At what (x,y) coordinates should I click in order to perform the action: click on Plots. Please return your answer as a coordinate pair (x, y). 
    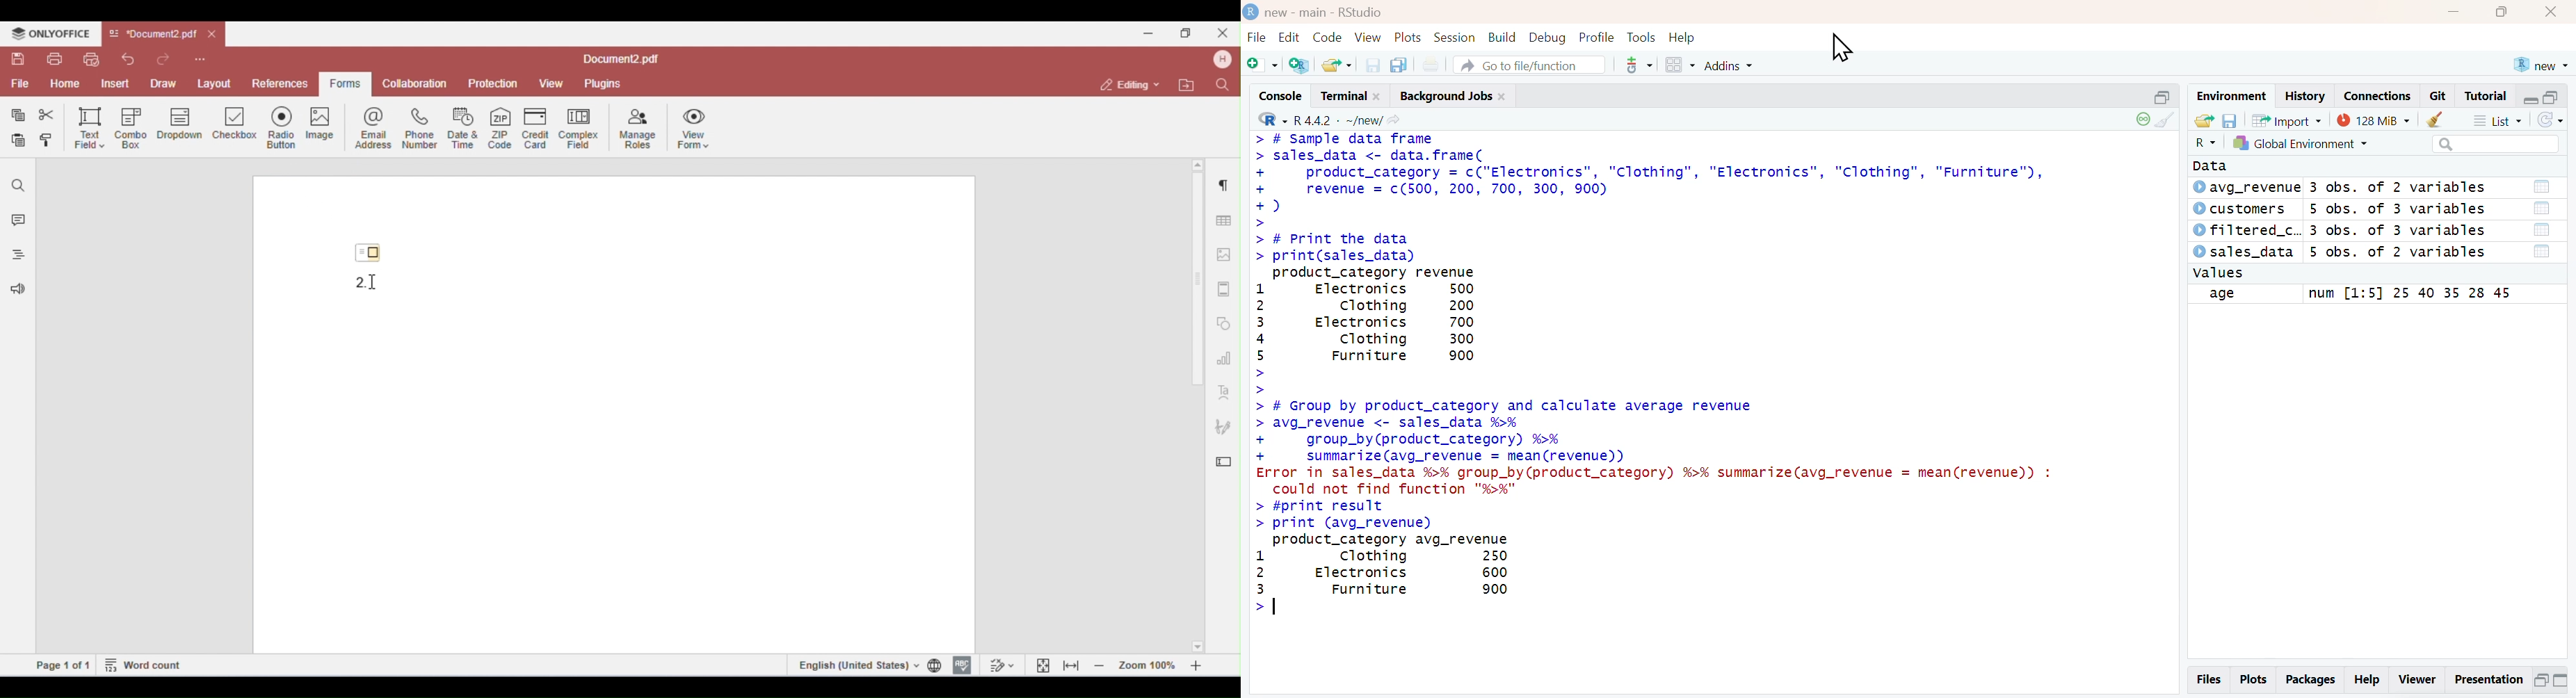
    Looking at the image, I should click on (2253, 680).